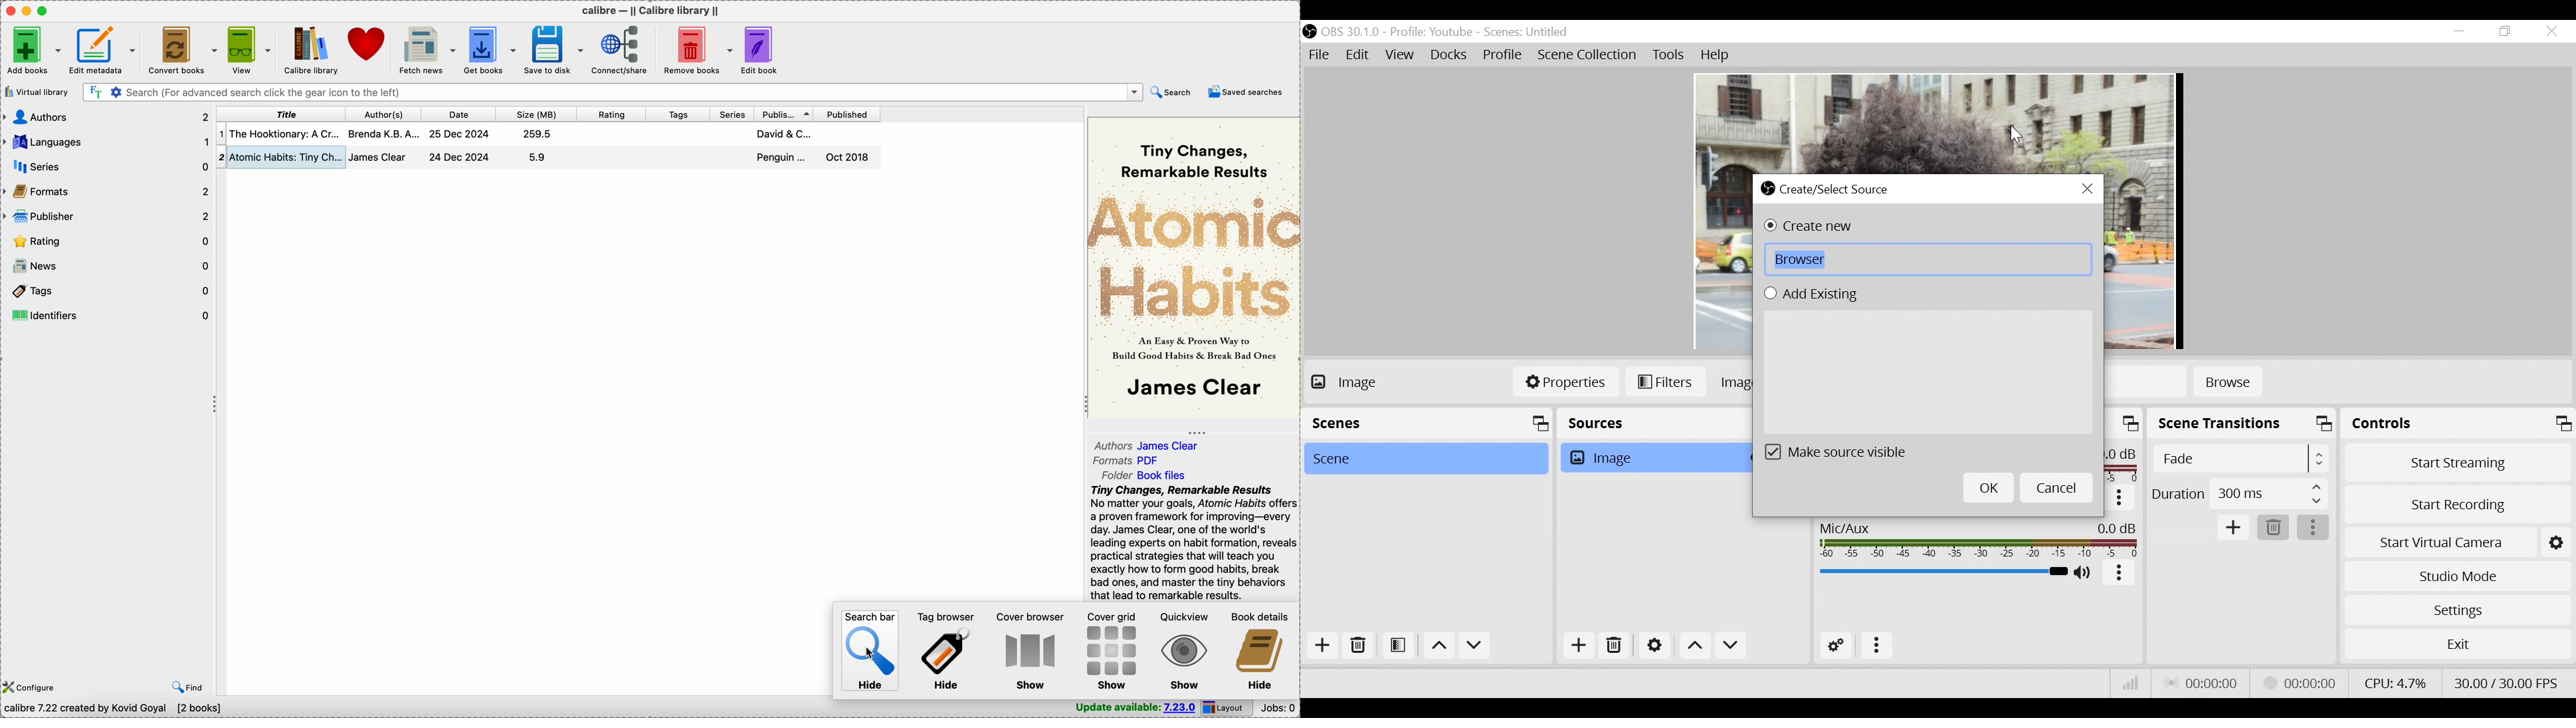 The width and height of the screenshot is (2576, 728). I want to click on Move down, so click(1730, 646).